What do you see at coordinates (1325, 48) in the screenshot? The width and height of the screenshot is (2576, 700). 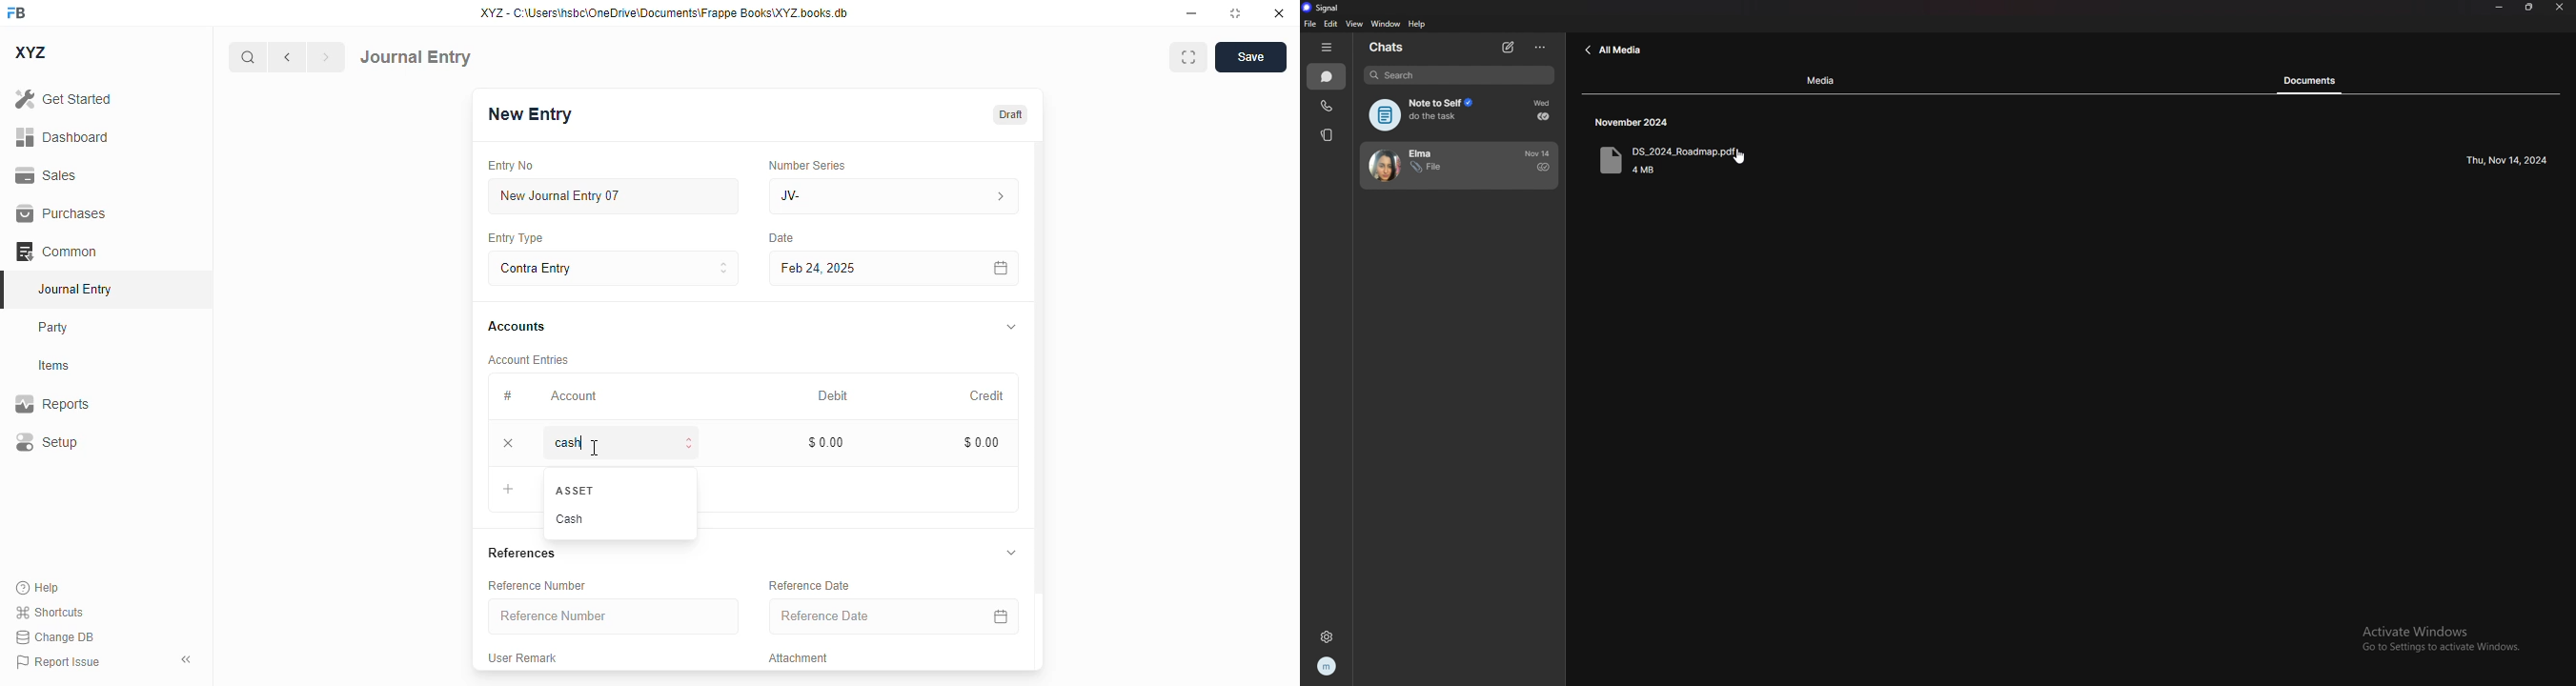 I see `hide tab` at bounding box center [1325, 48].